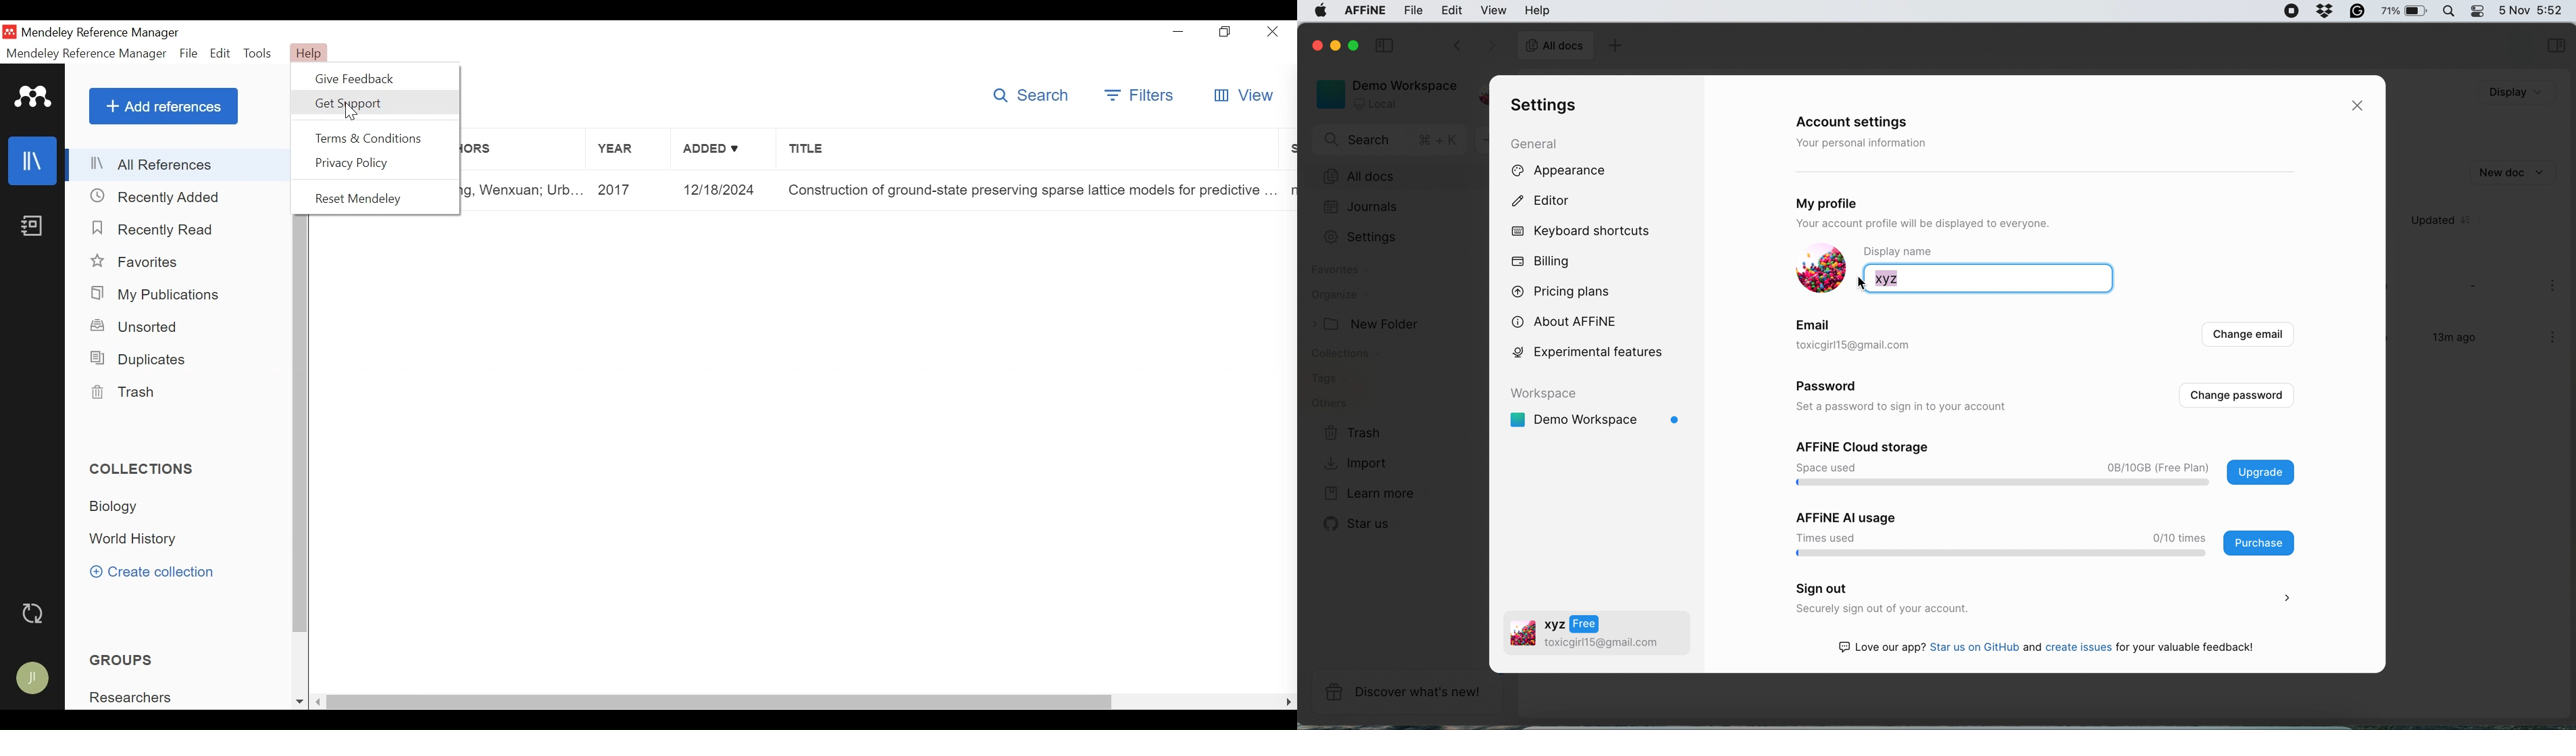 Image resolution: width=2576 pixels, height=756 pixels. I want to click on File, so click(189, 53).